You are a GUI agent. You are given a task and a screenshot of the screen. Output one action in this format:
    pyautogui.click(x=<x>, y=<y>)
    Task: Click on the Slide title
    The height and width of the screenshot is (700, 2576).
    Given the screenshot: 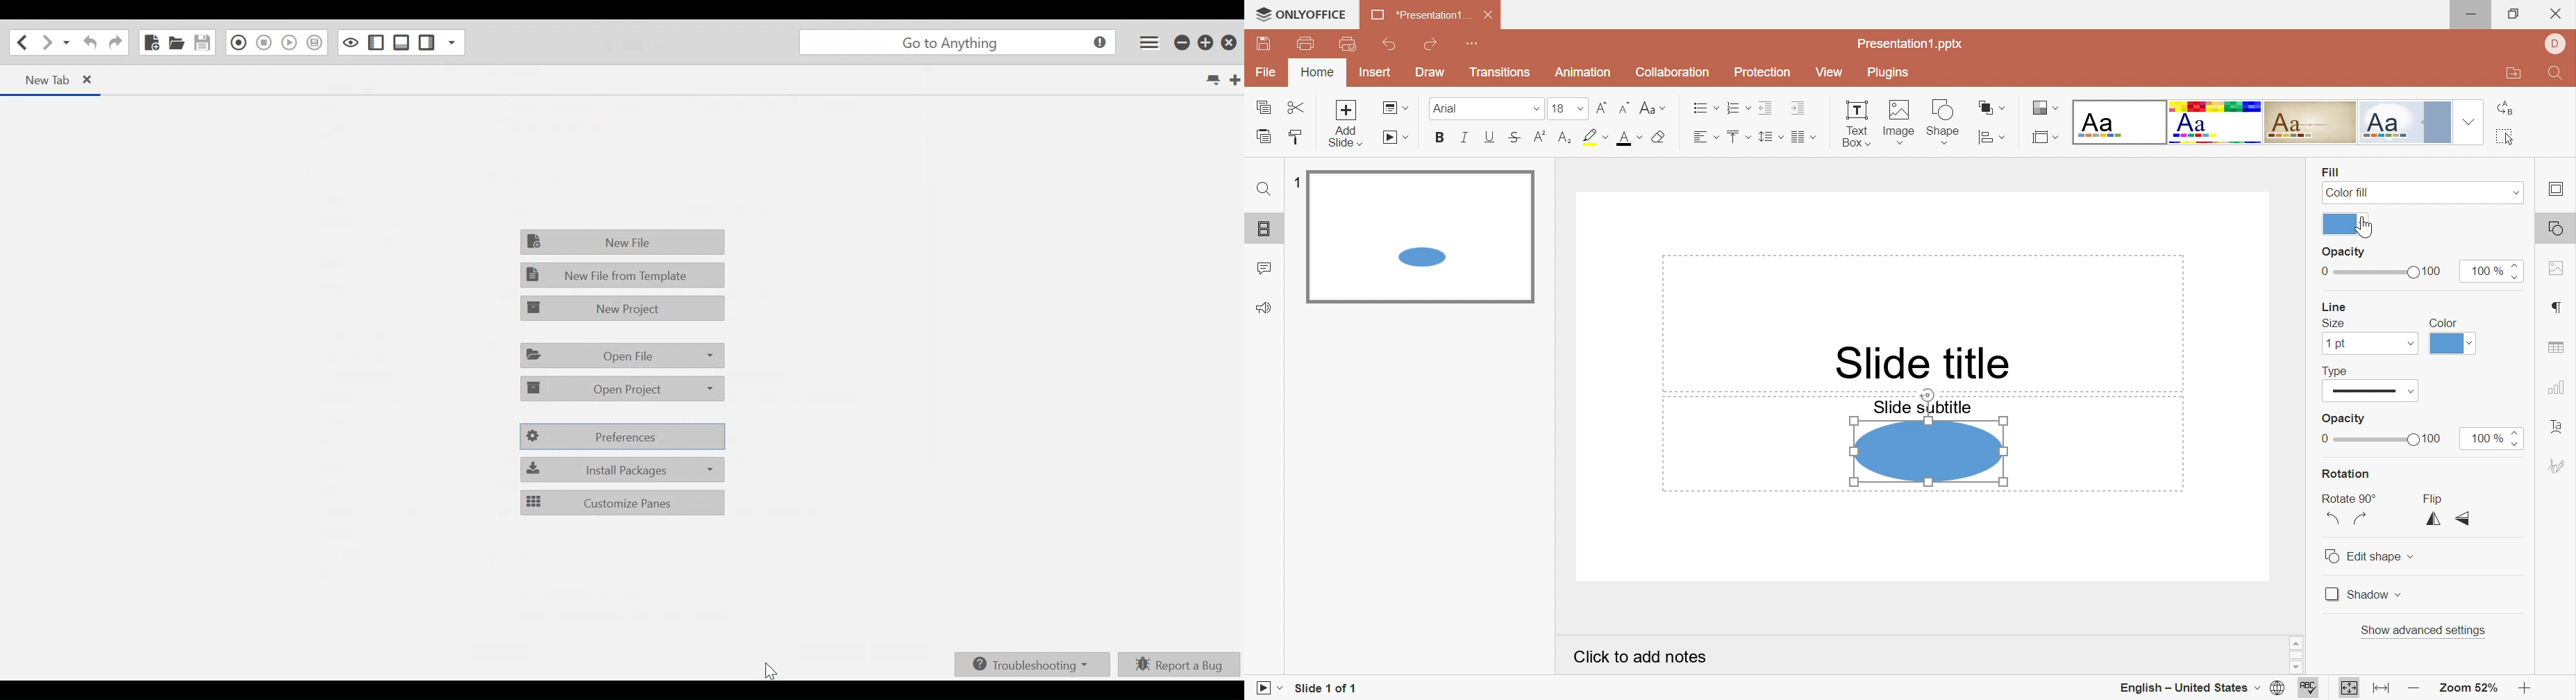 What is the action you would take?
    pyautogui.click(x=1917, y=362)
    